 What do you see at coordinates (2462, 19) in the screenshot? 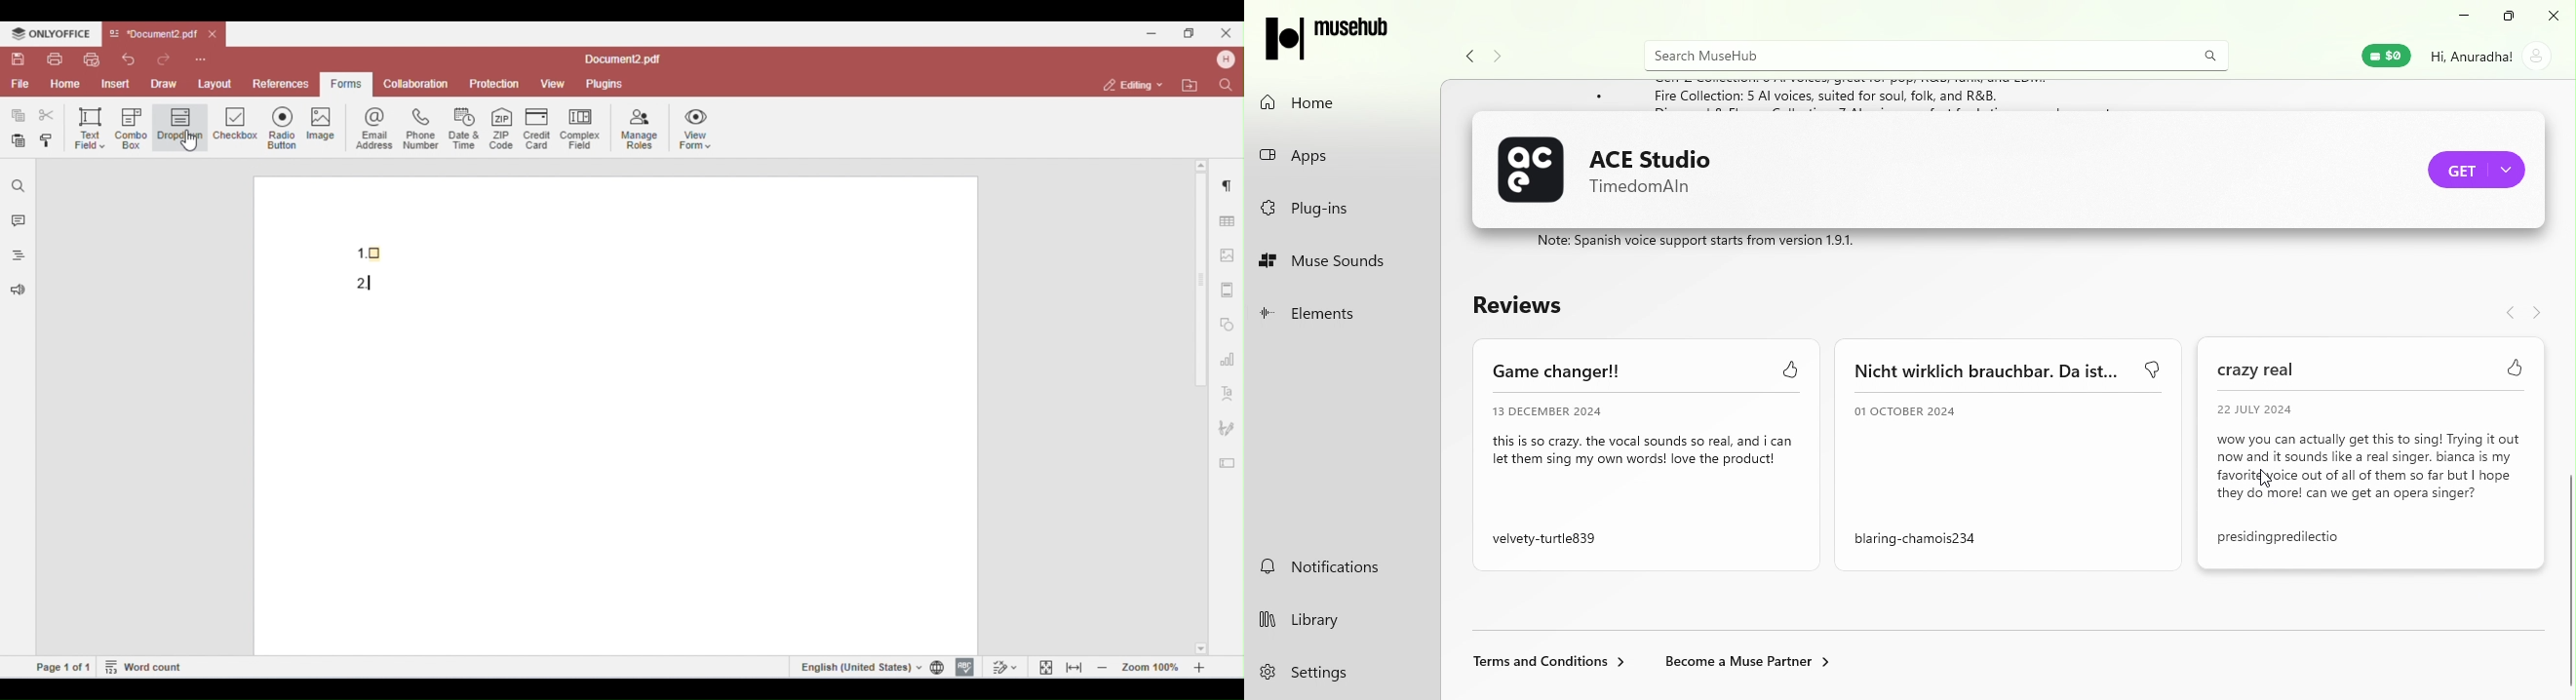
I see `minimize` at bounding box center [2462, 19].